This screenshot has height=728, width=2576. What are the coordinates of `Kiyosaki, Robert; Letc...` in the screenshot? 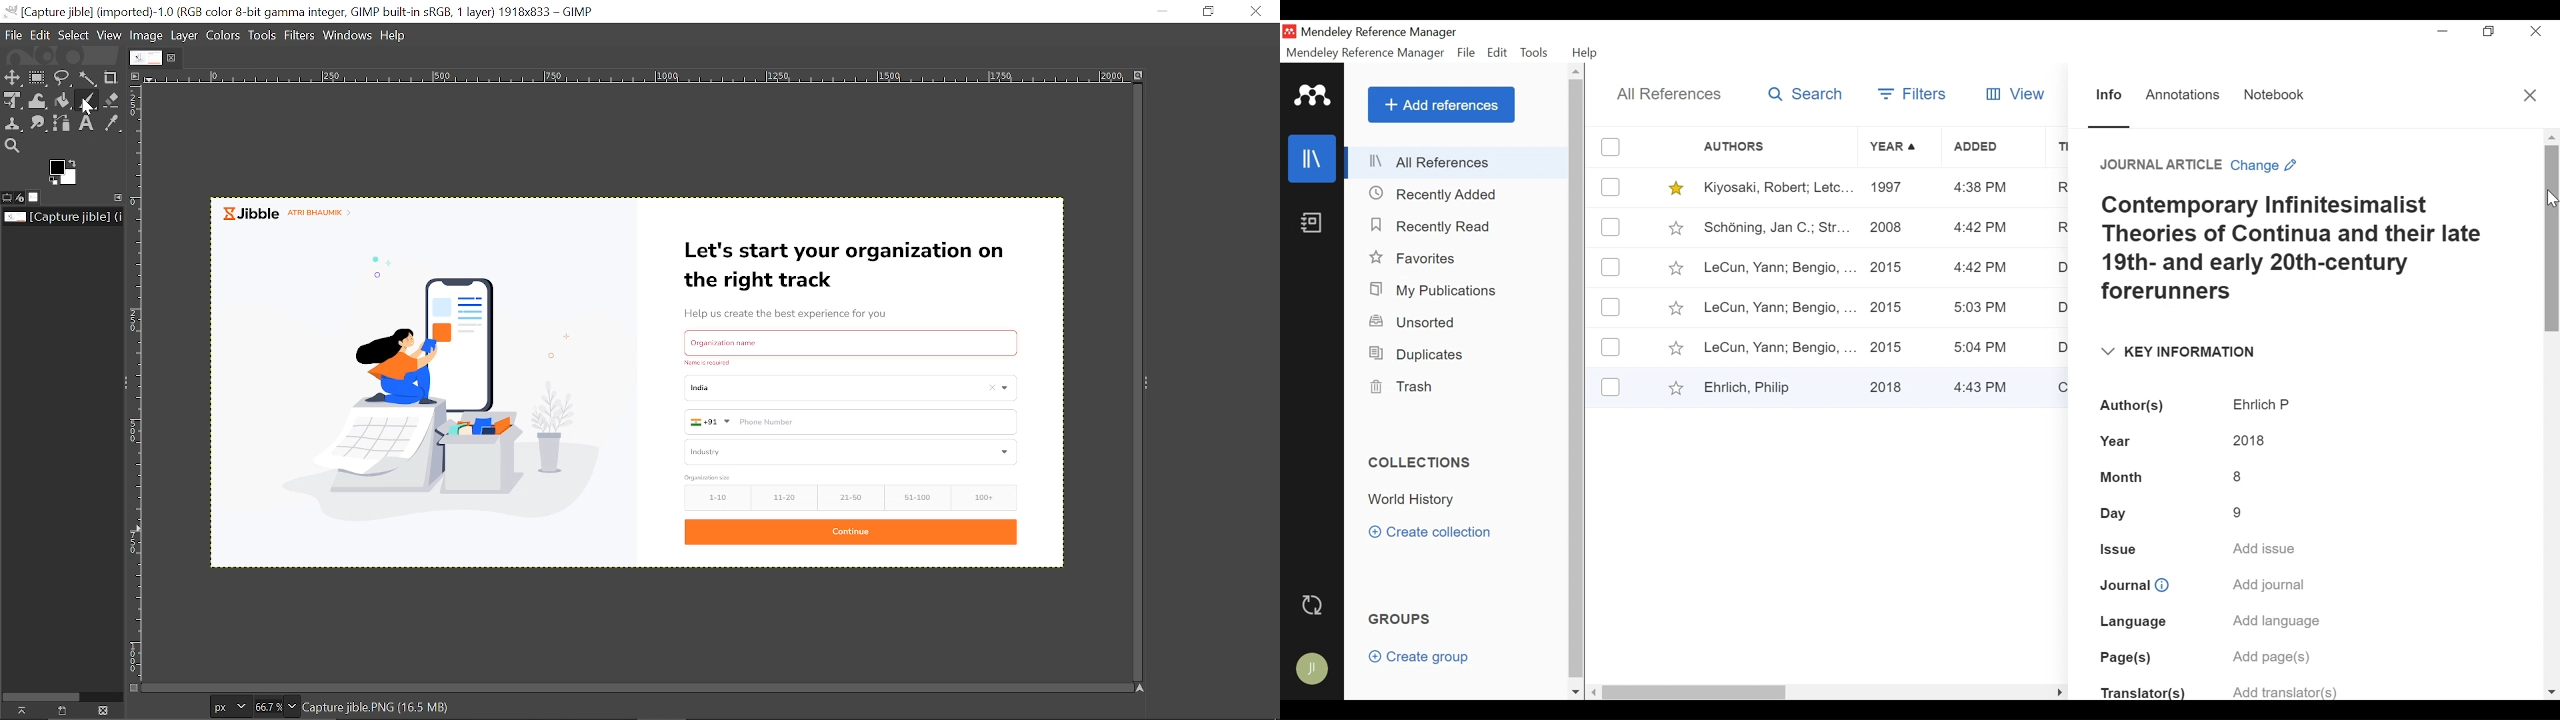 It's located at (1776, 188).